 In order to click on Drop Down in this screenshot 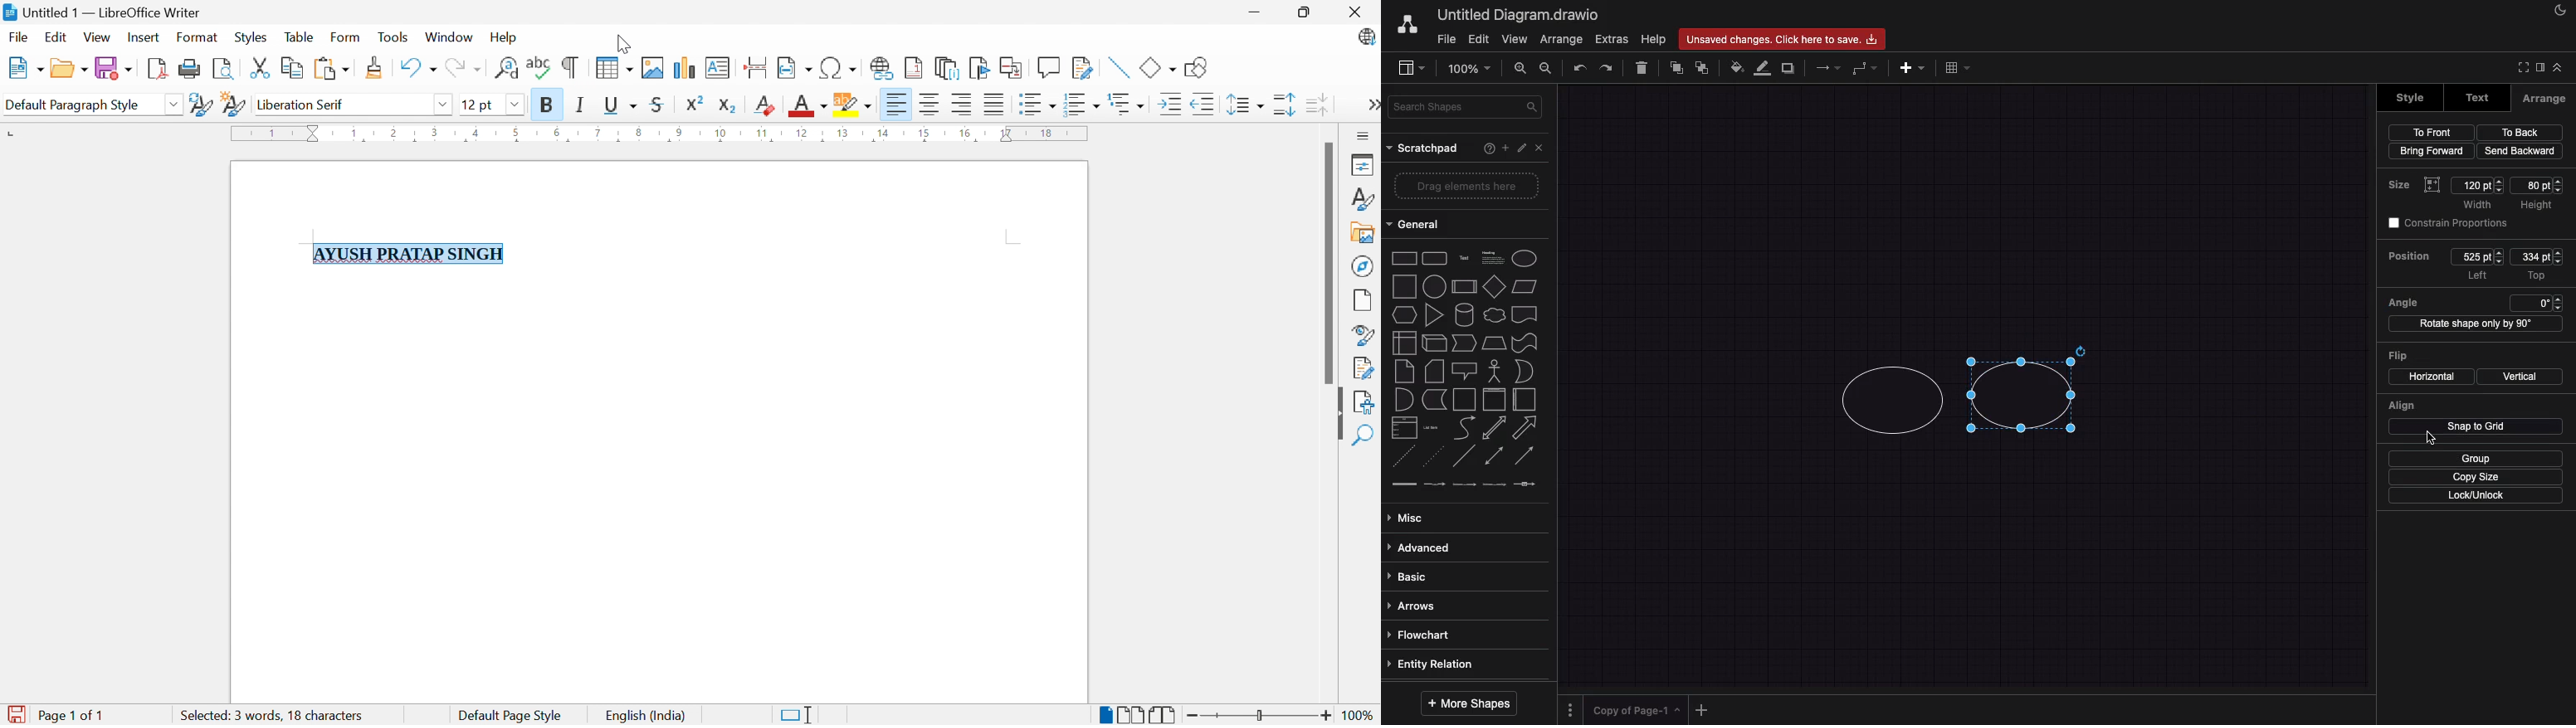, I will do `click(514, 104)`.